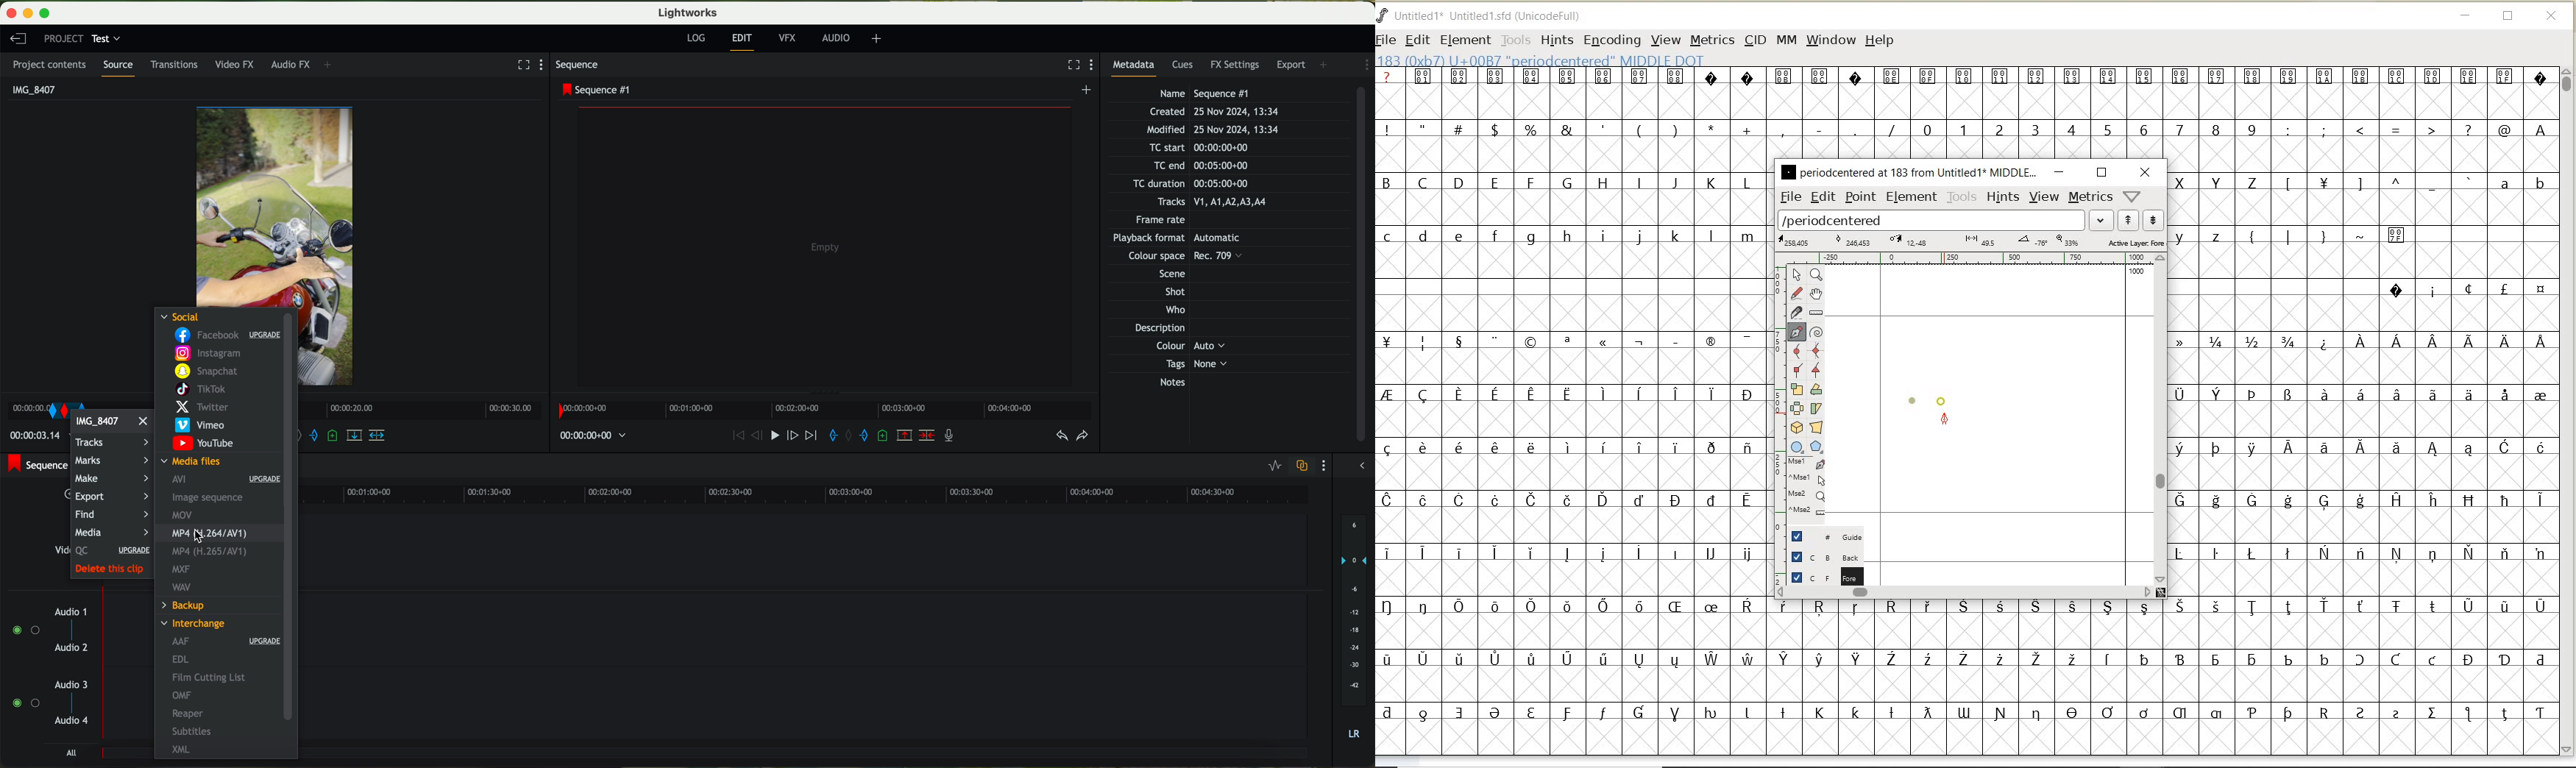  What do you see at coordinates (2552, 16) in the screenshot?
I see `CLOSE` at bounding box center [2552, 16].